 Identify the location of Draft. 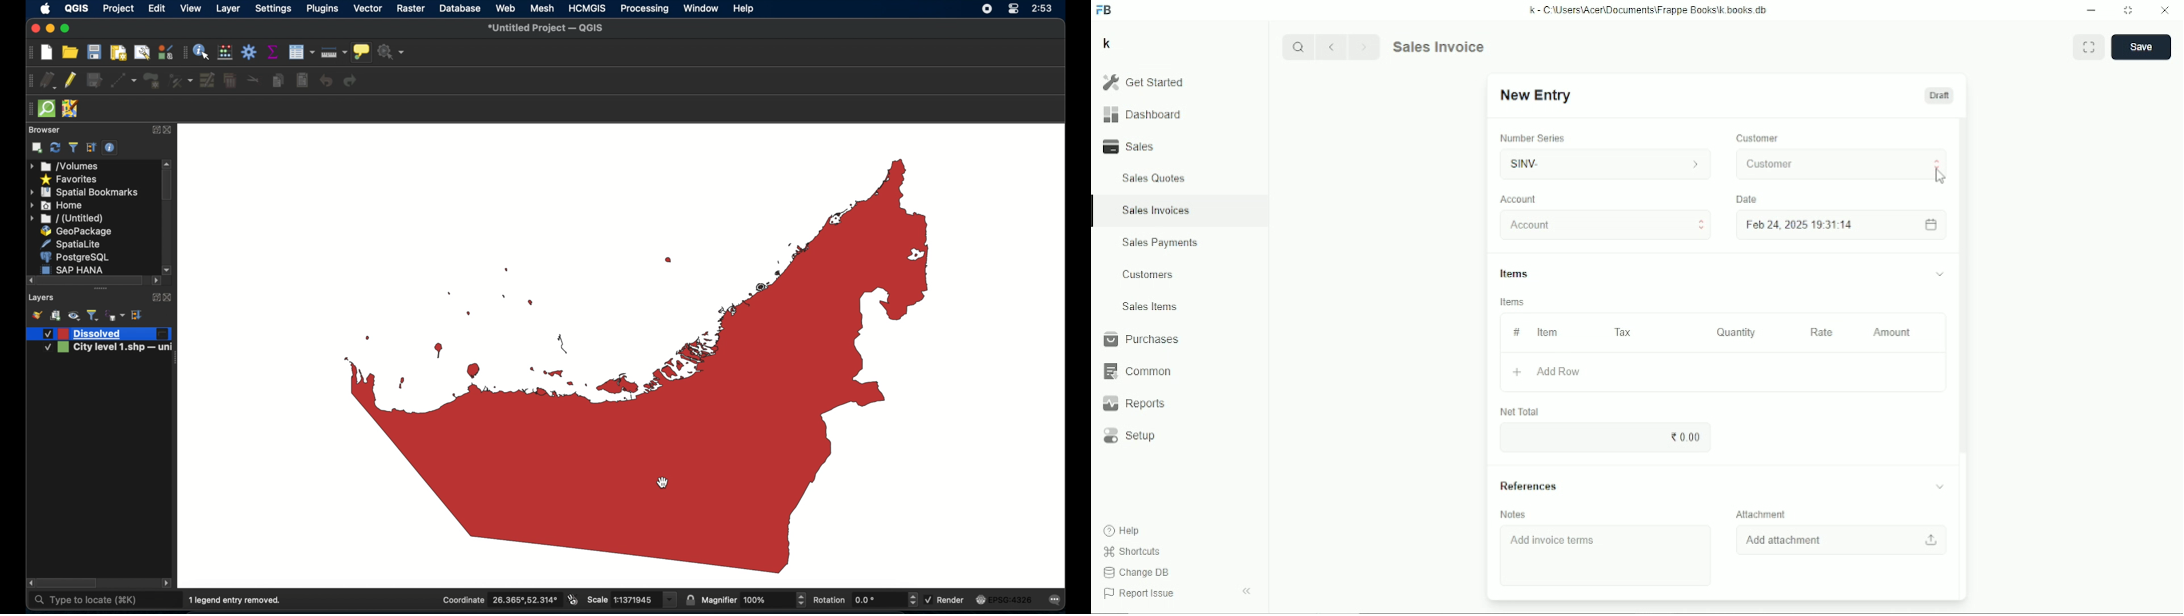
(1939, 95).